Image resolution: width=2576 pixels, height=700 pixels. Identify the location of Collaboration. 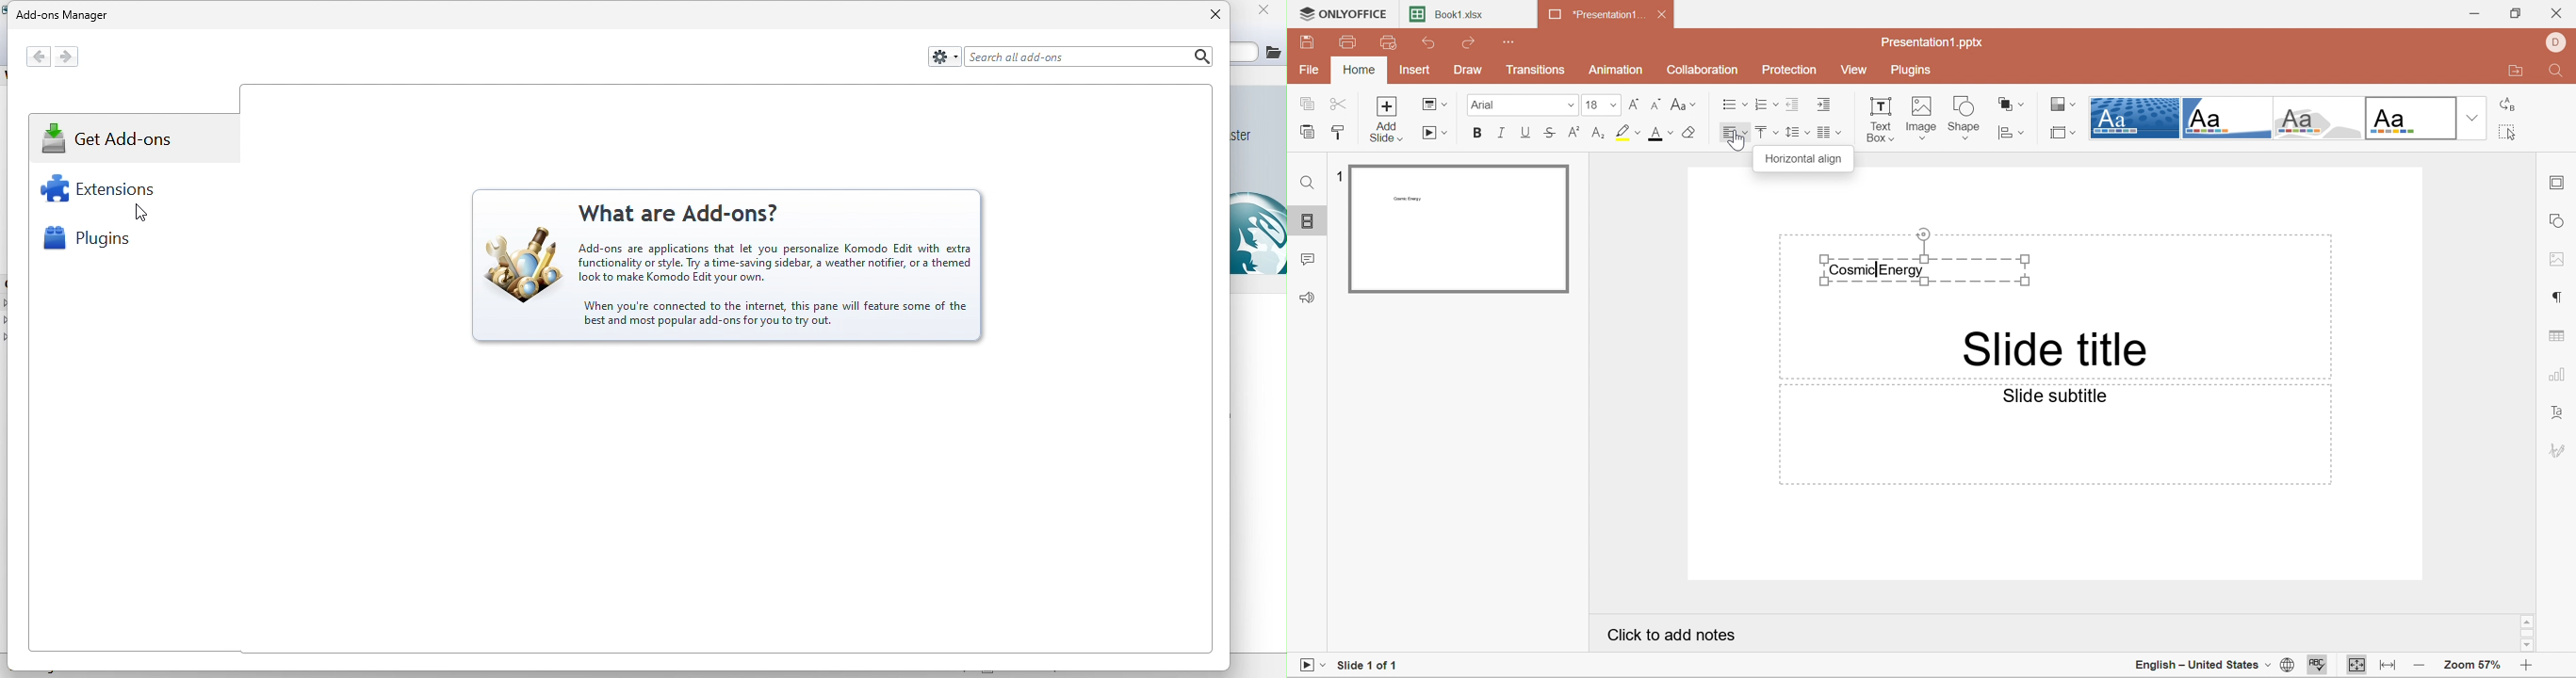
(1704, 70).